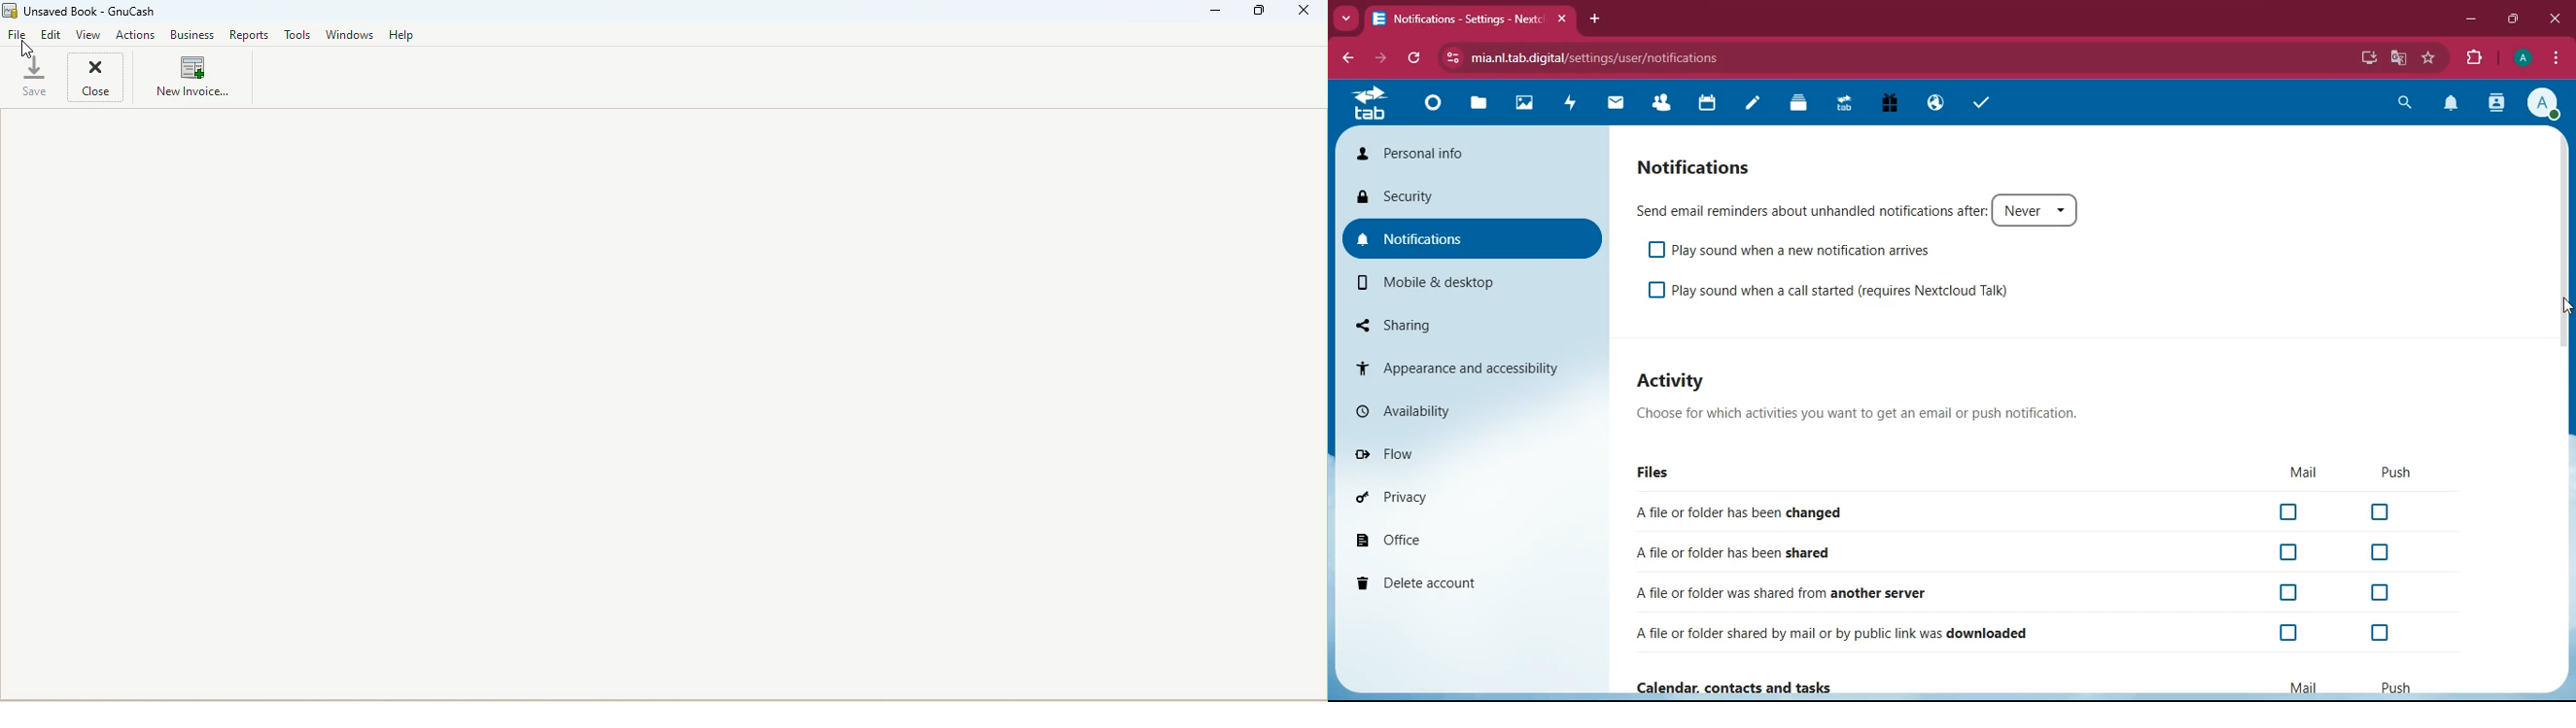 Image resolution: width=2576 pixels, height=728 pixels. I want to click on off, so click(2290, 511).